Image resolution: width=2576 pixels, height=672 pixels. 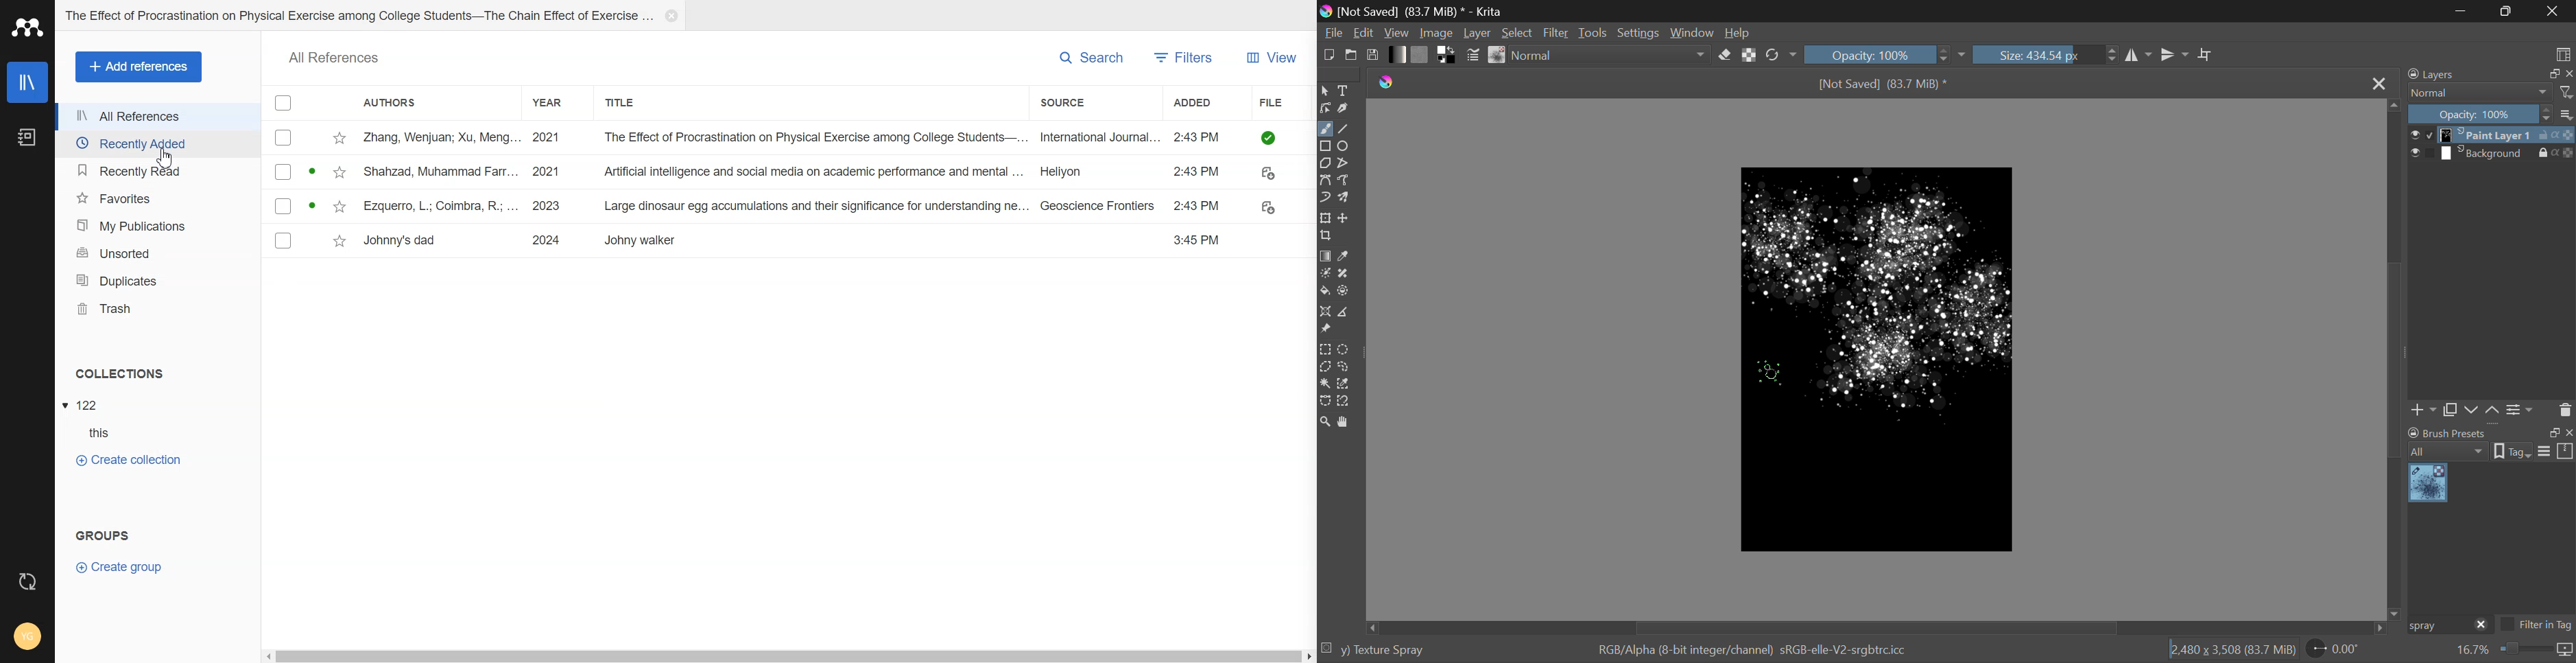 What do you see at coordinates (1325, 147) in the screenshot?
I see `Rectanle` at bounding box center [1325, 147].